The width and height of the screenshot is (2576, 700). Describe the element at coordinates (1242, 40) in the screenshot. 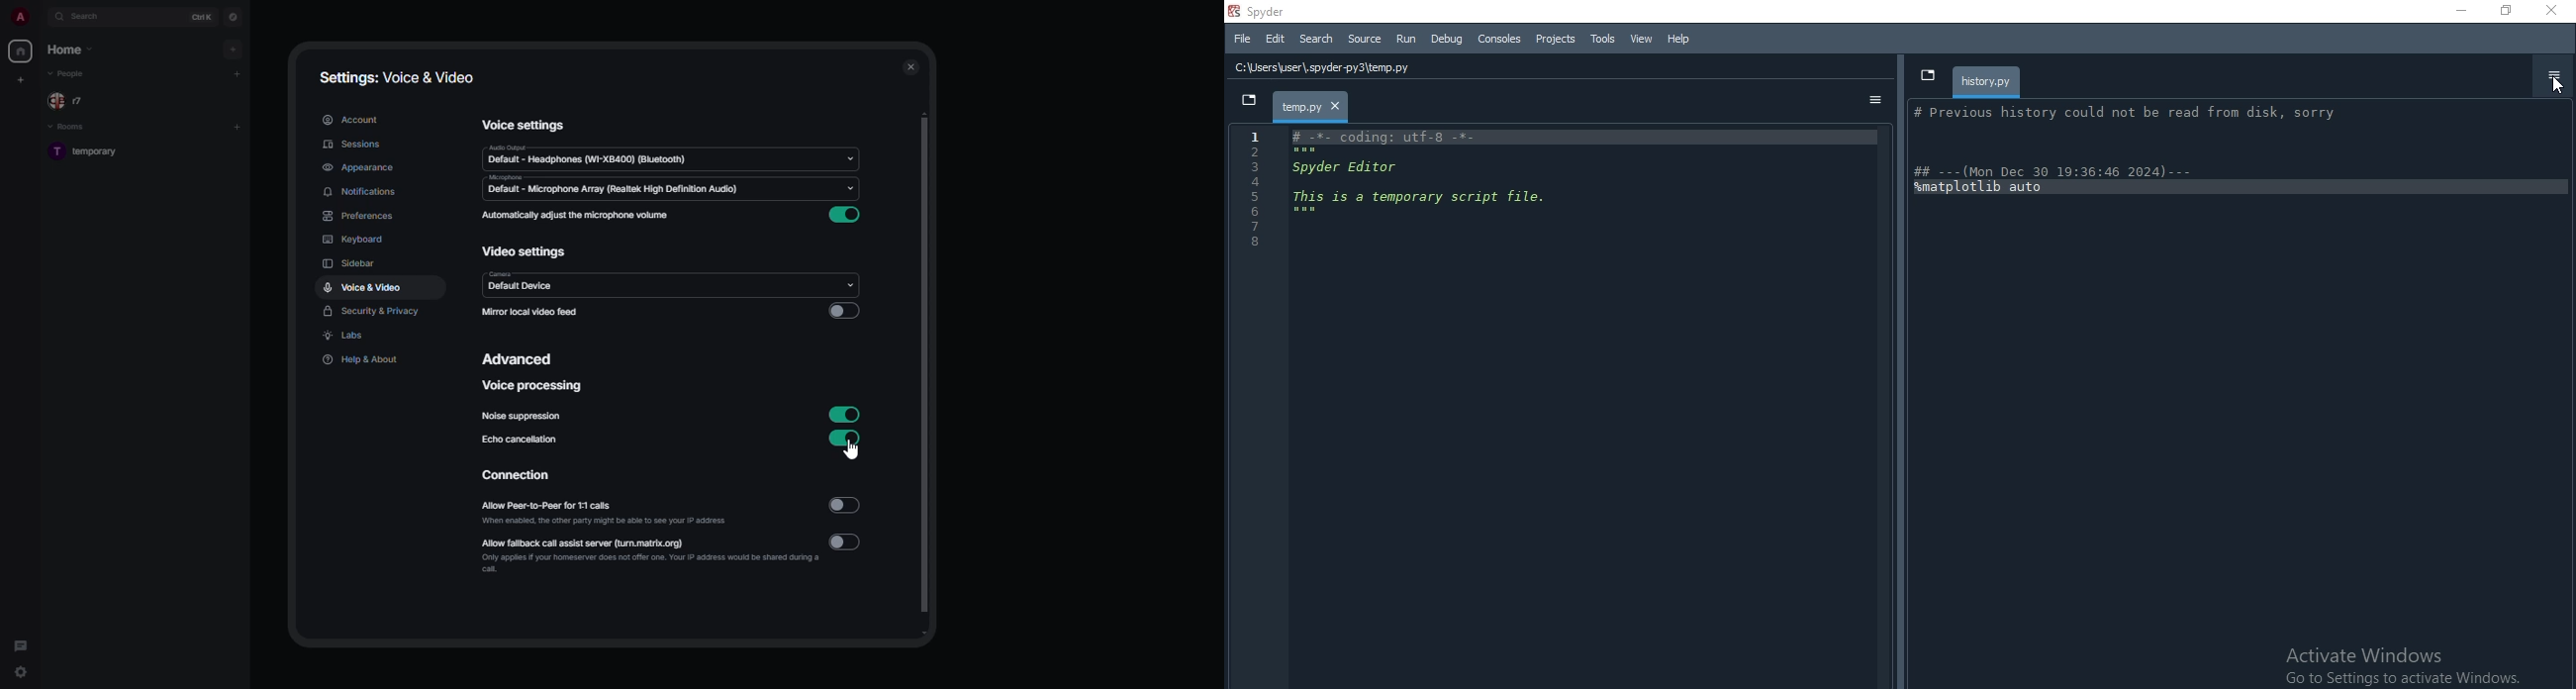

I see `File ` at that location.